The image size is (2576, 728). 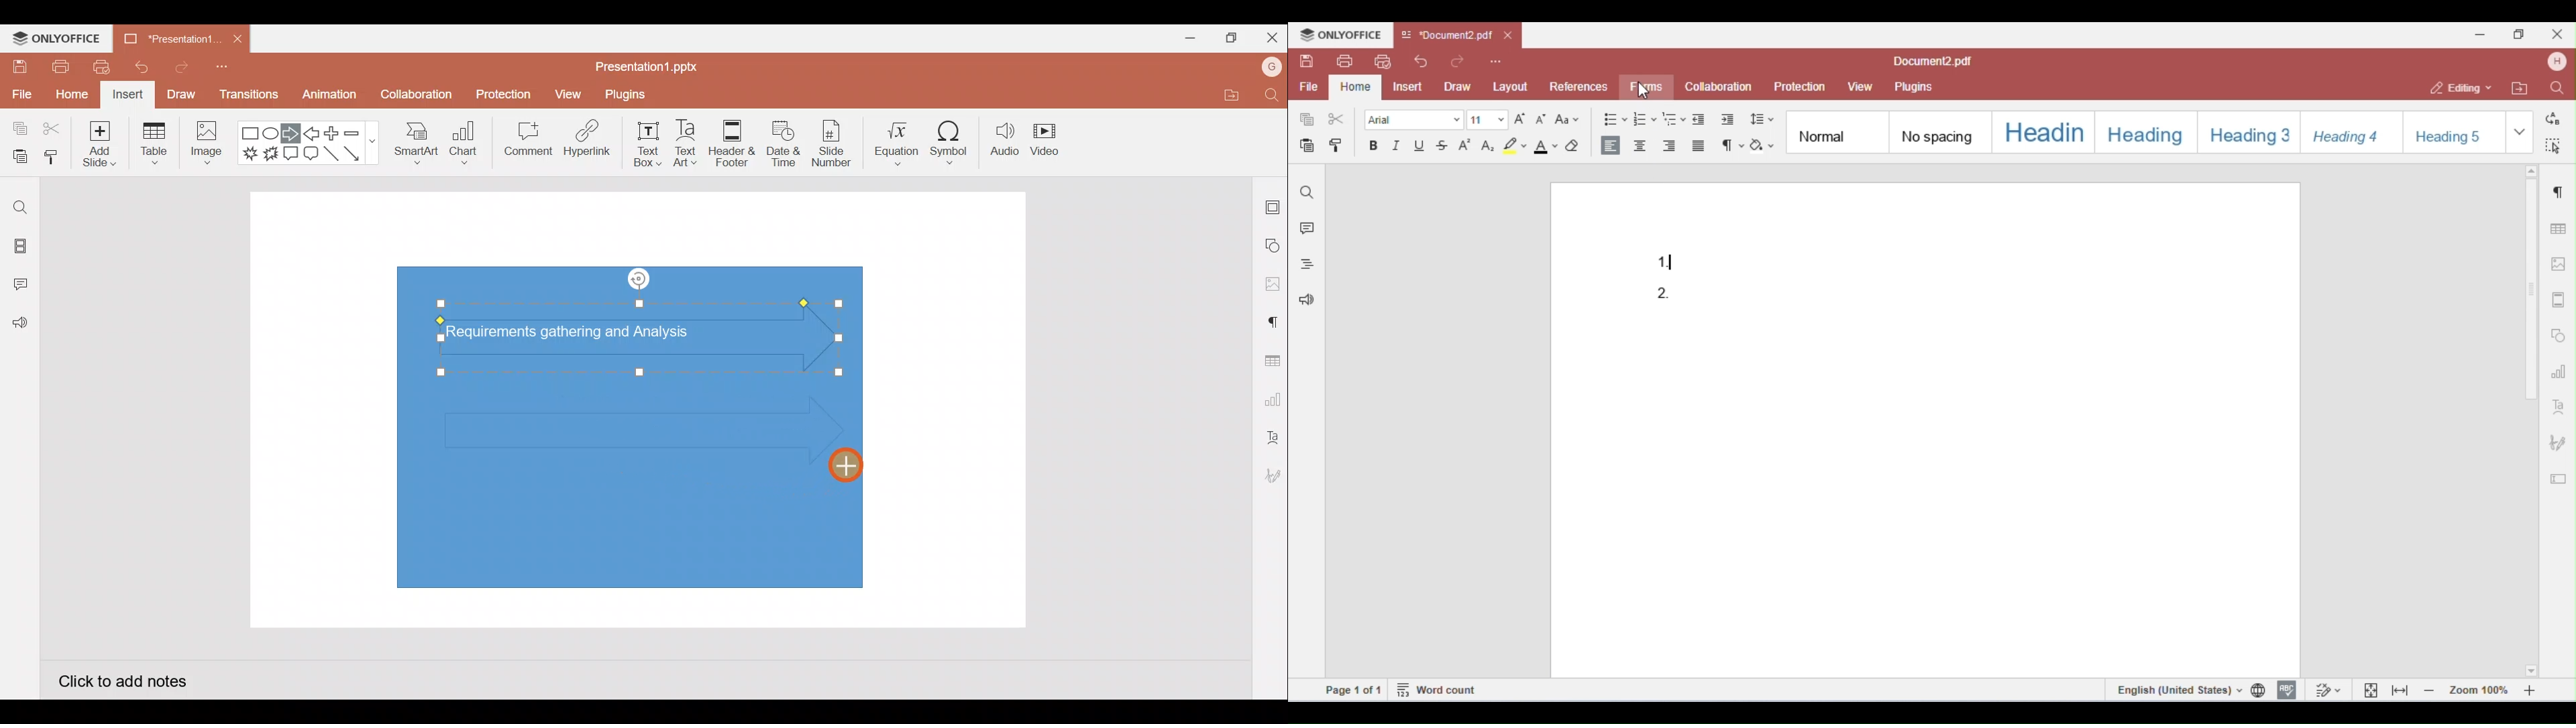 What do you see at coordinates (17, 129) in the screenshot?
I see `Copy` at bounding box center [17, 129].